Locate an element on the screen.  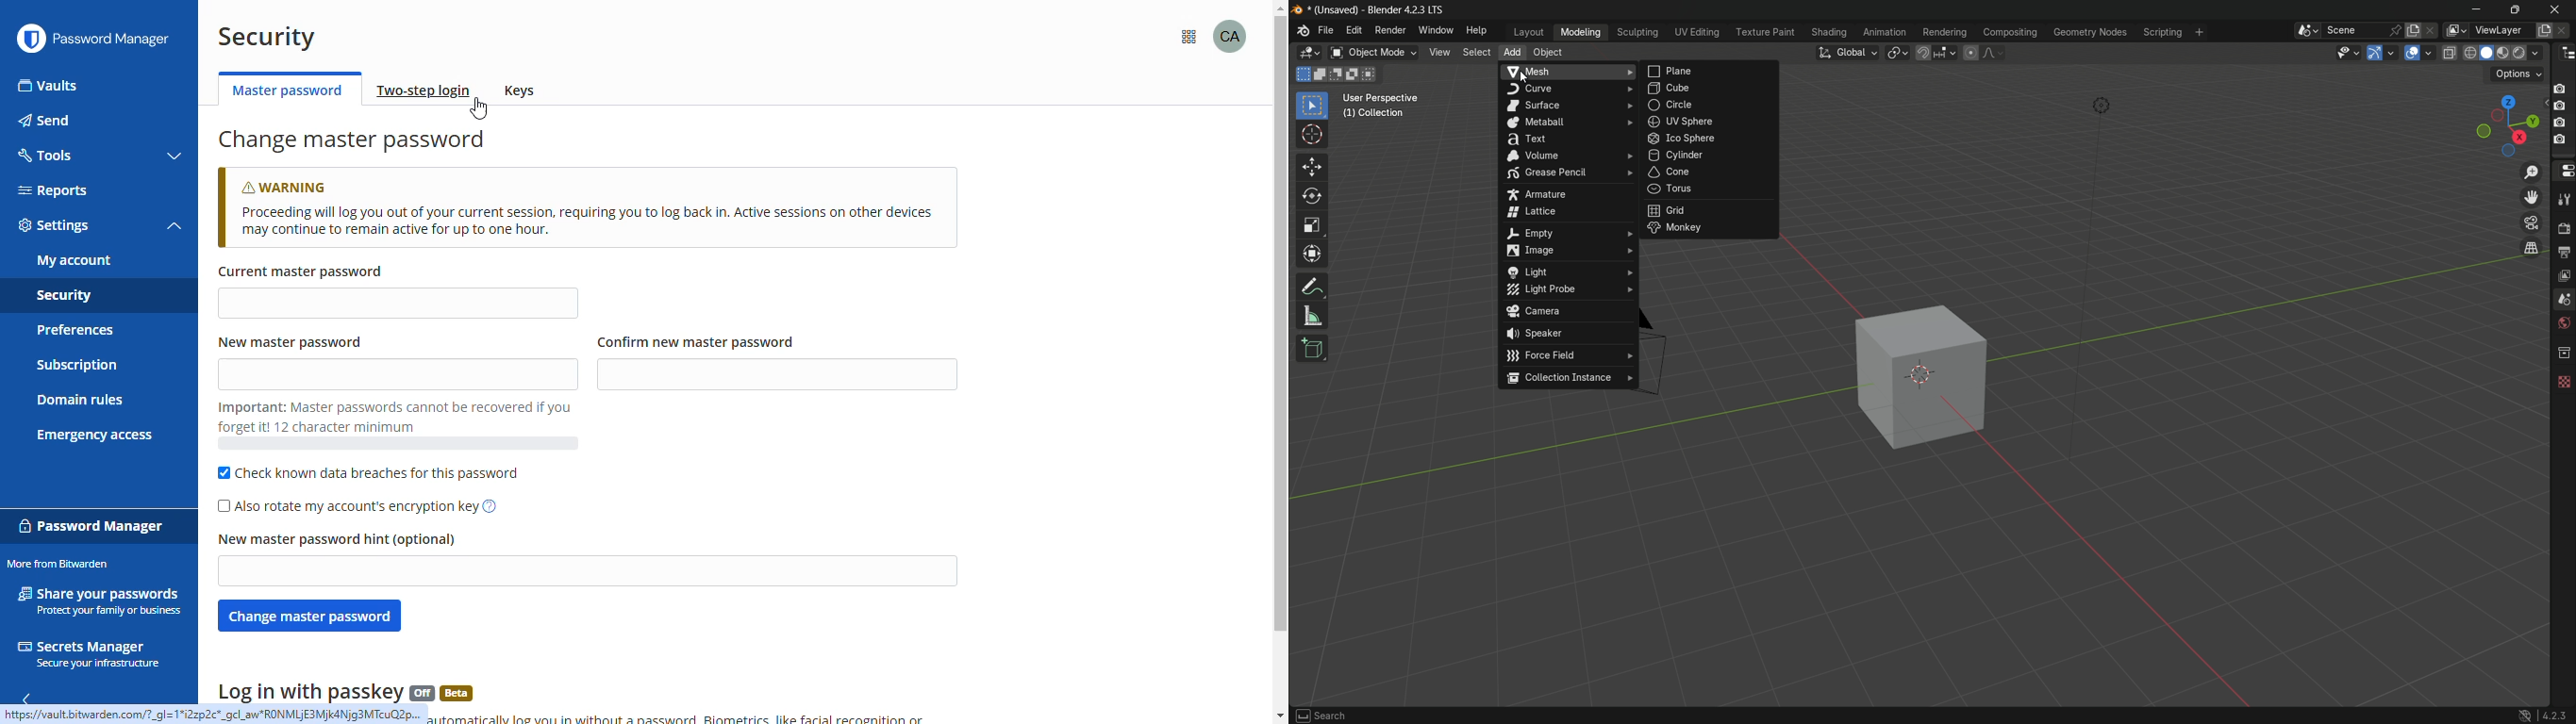
cursor is located at coordinates (1312, 137).